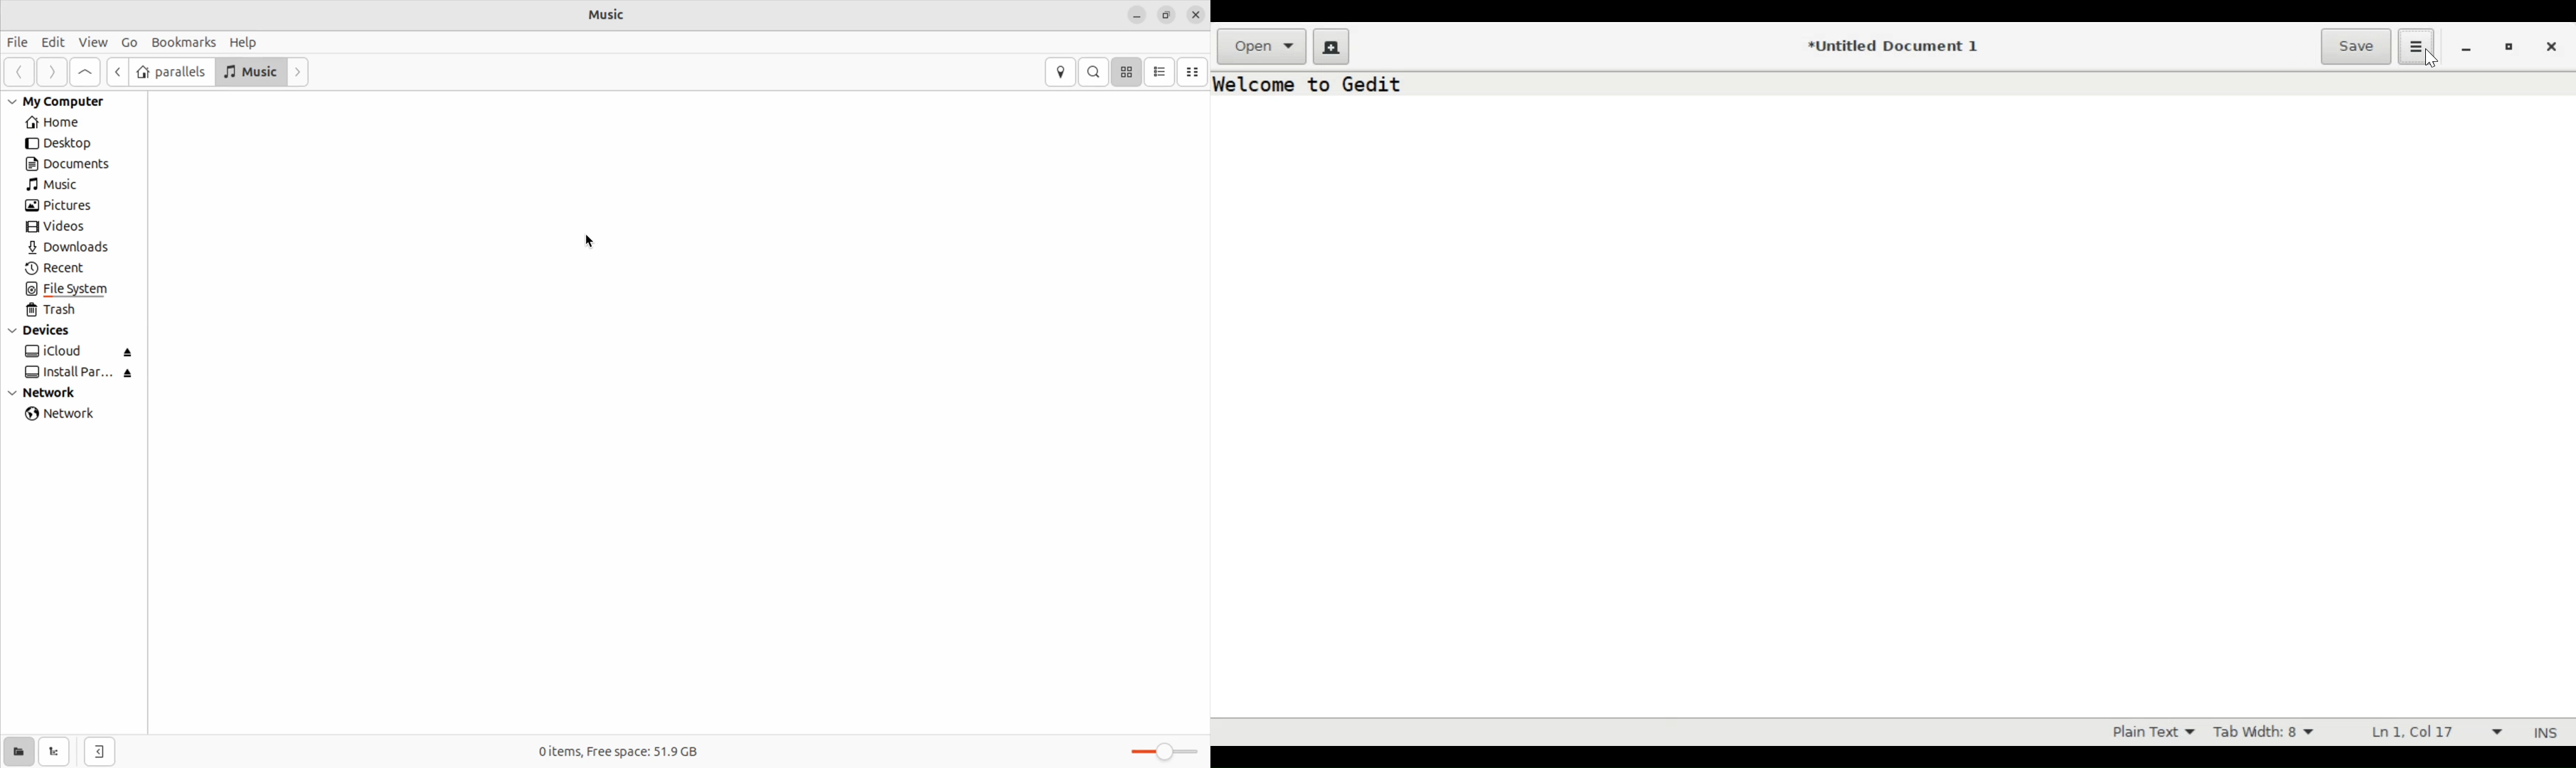 This screenshot has width=2576, height=784. Describe the element at coordinates (2433, 730) in the screenshot. I see `Line & Column Preference` at that location.